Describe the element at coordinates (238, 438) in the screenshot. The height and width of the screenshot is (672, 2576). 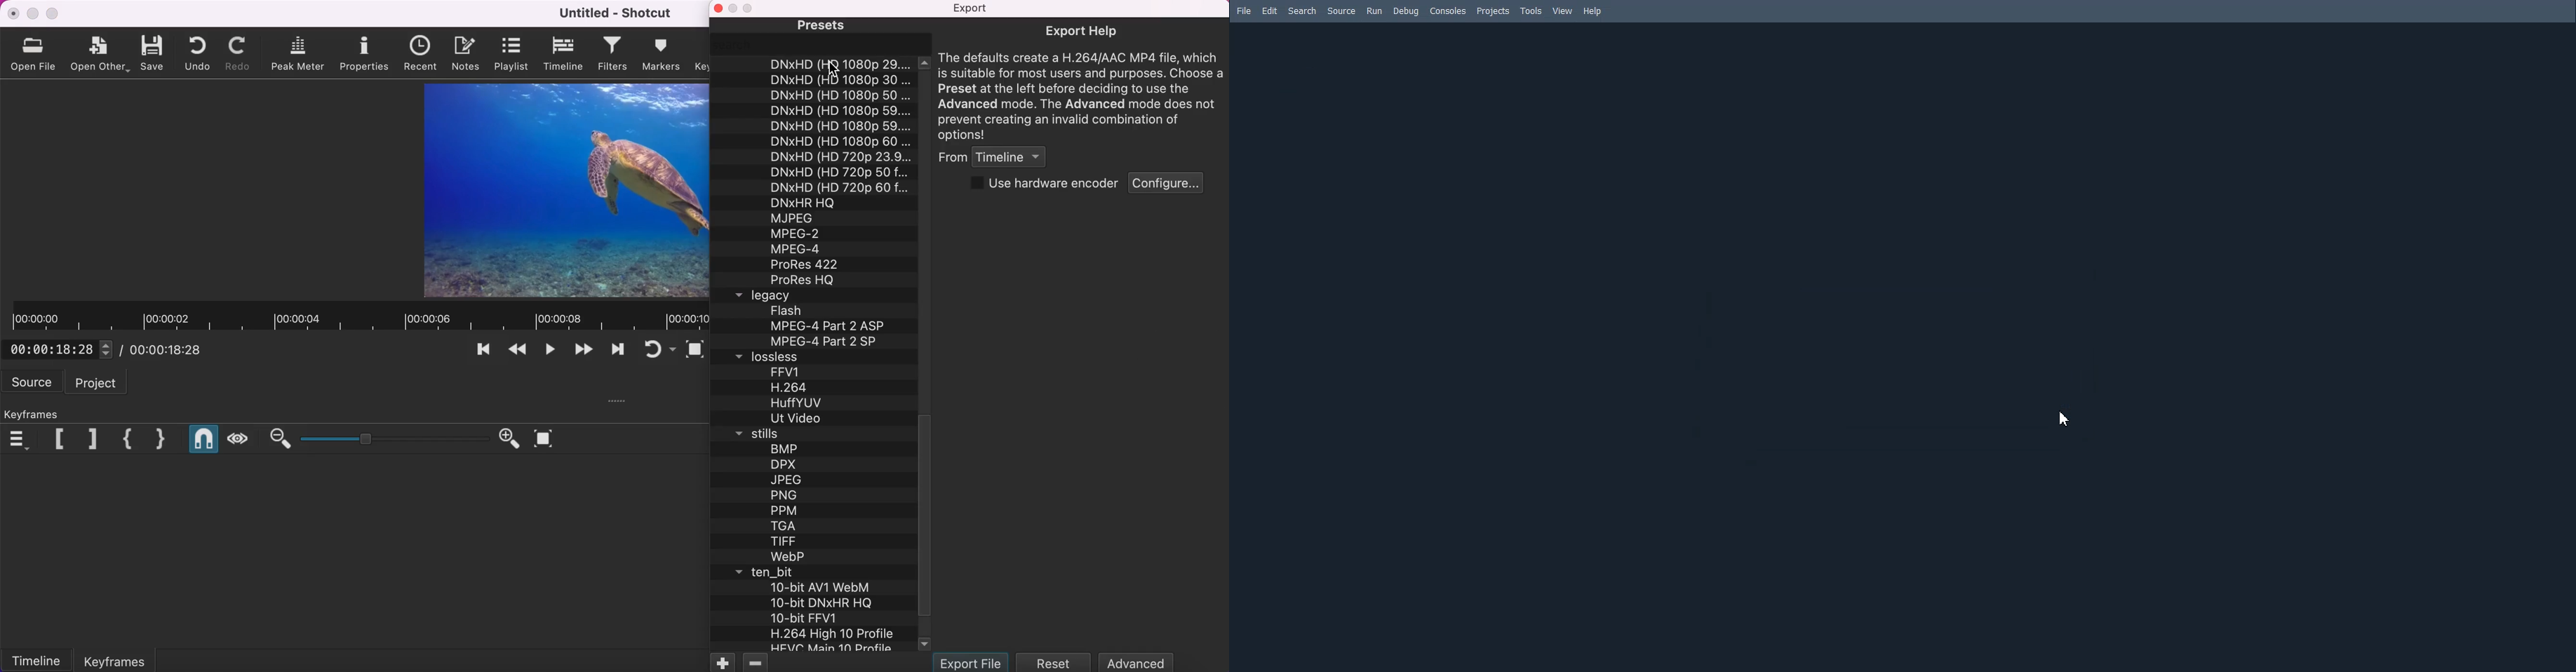
I see `scrub while dragging` at that location.